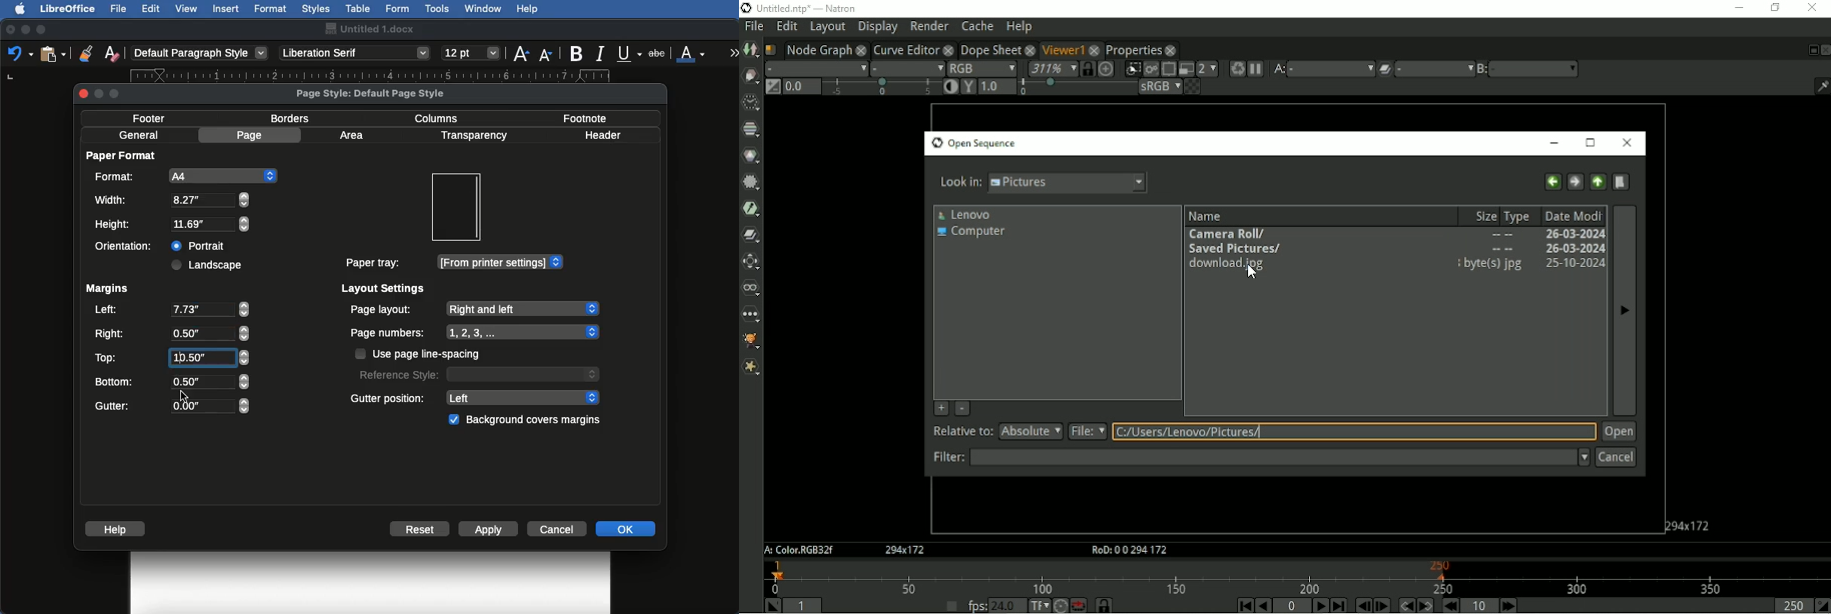 The height and width of the screenshot is (616, 1848). What do you see at coordinates (209, 265) in the screenshot?
I see `Landscape` at bounding box center [209, 265].